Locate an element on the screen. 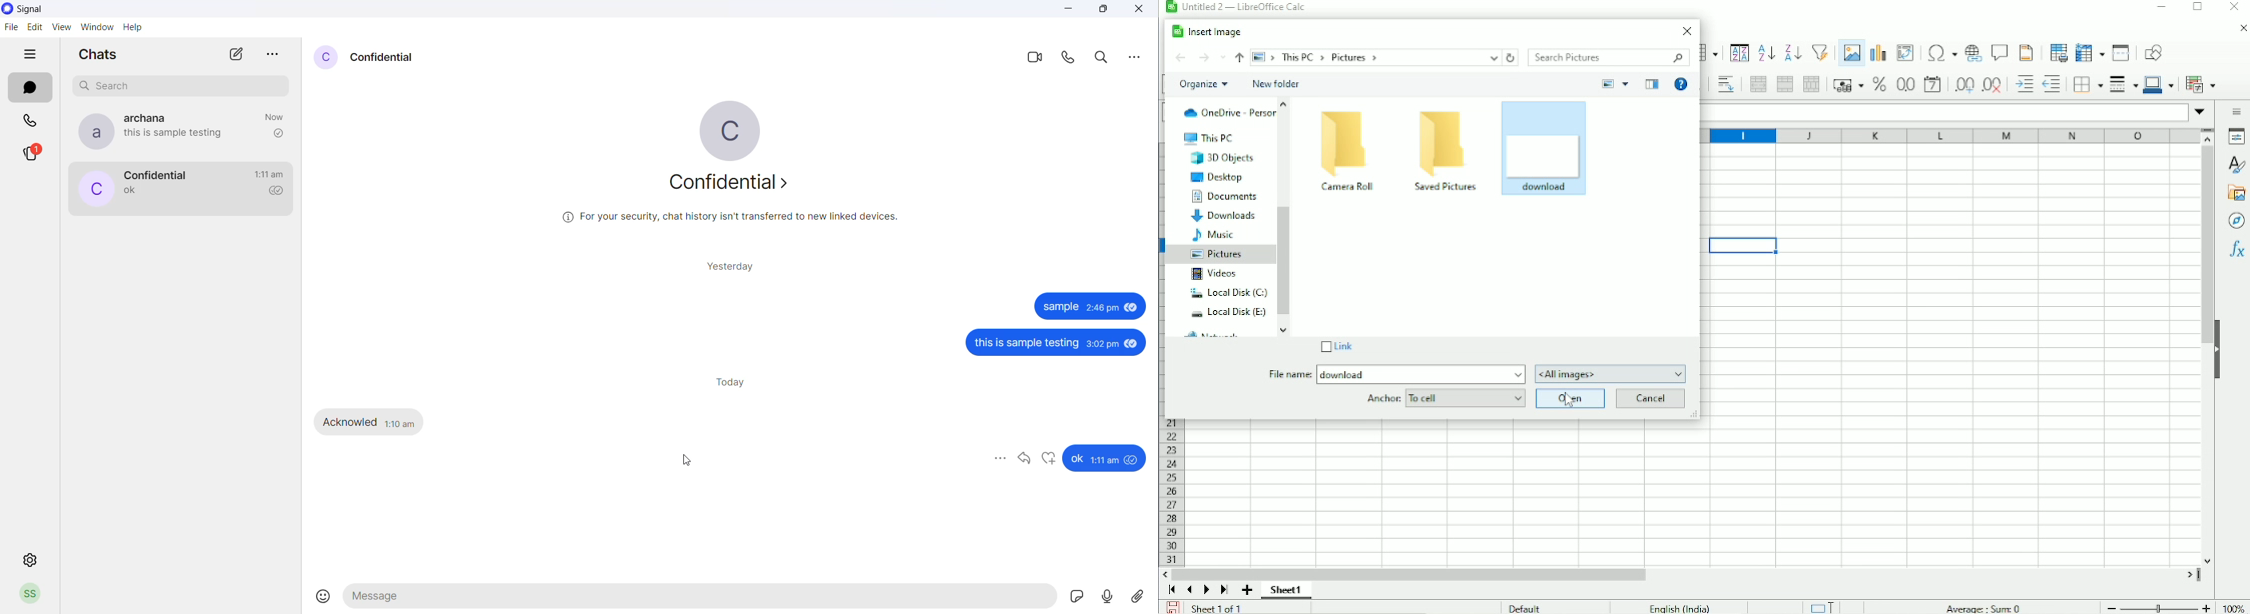  Pictures is located at coordinates (1217, 254).